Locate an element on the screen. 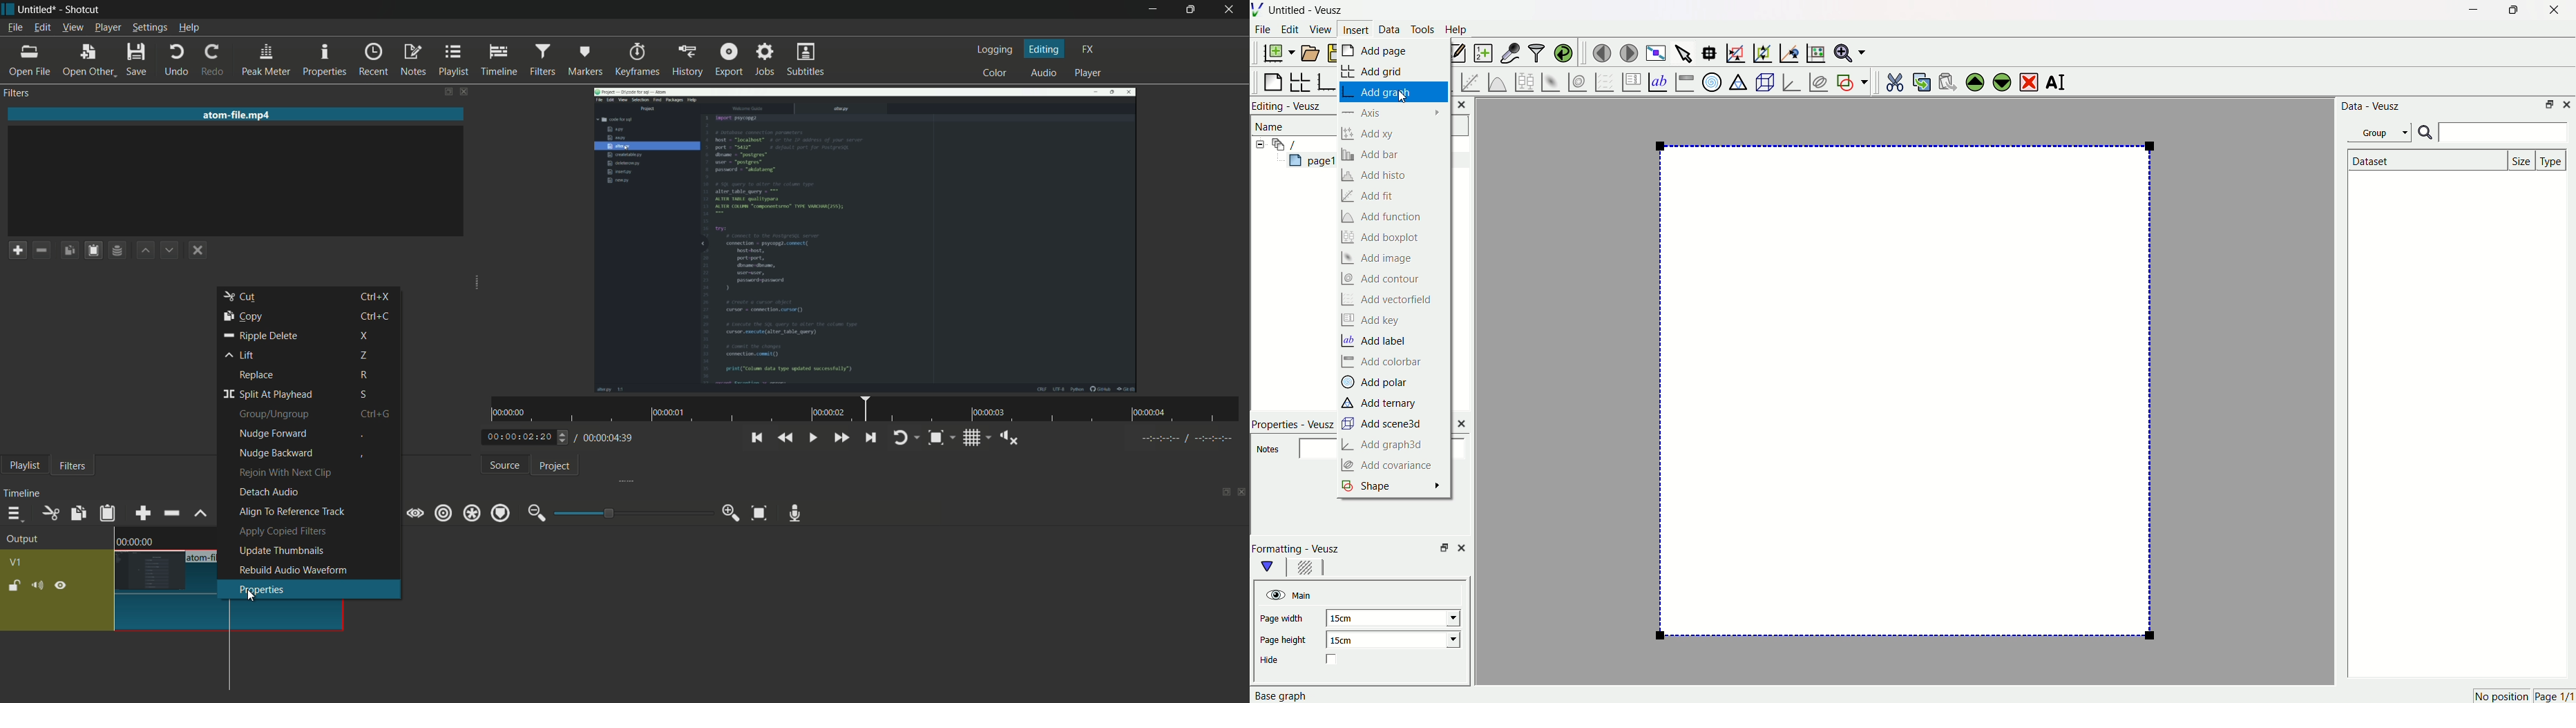 Image resolution: width=2576 pixels, height=728 pixels. timeline is located at coordinates (23, 494).